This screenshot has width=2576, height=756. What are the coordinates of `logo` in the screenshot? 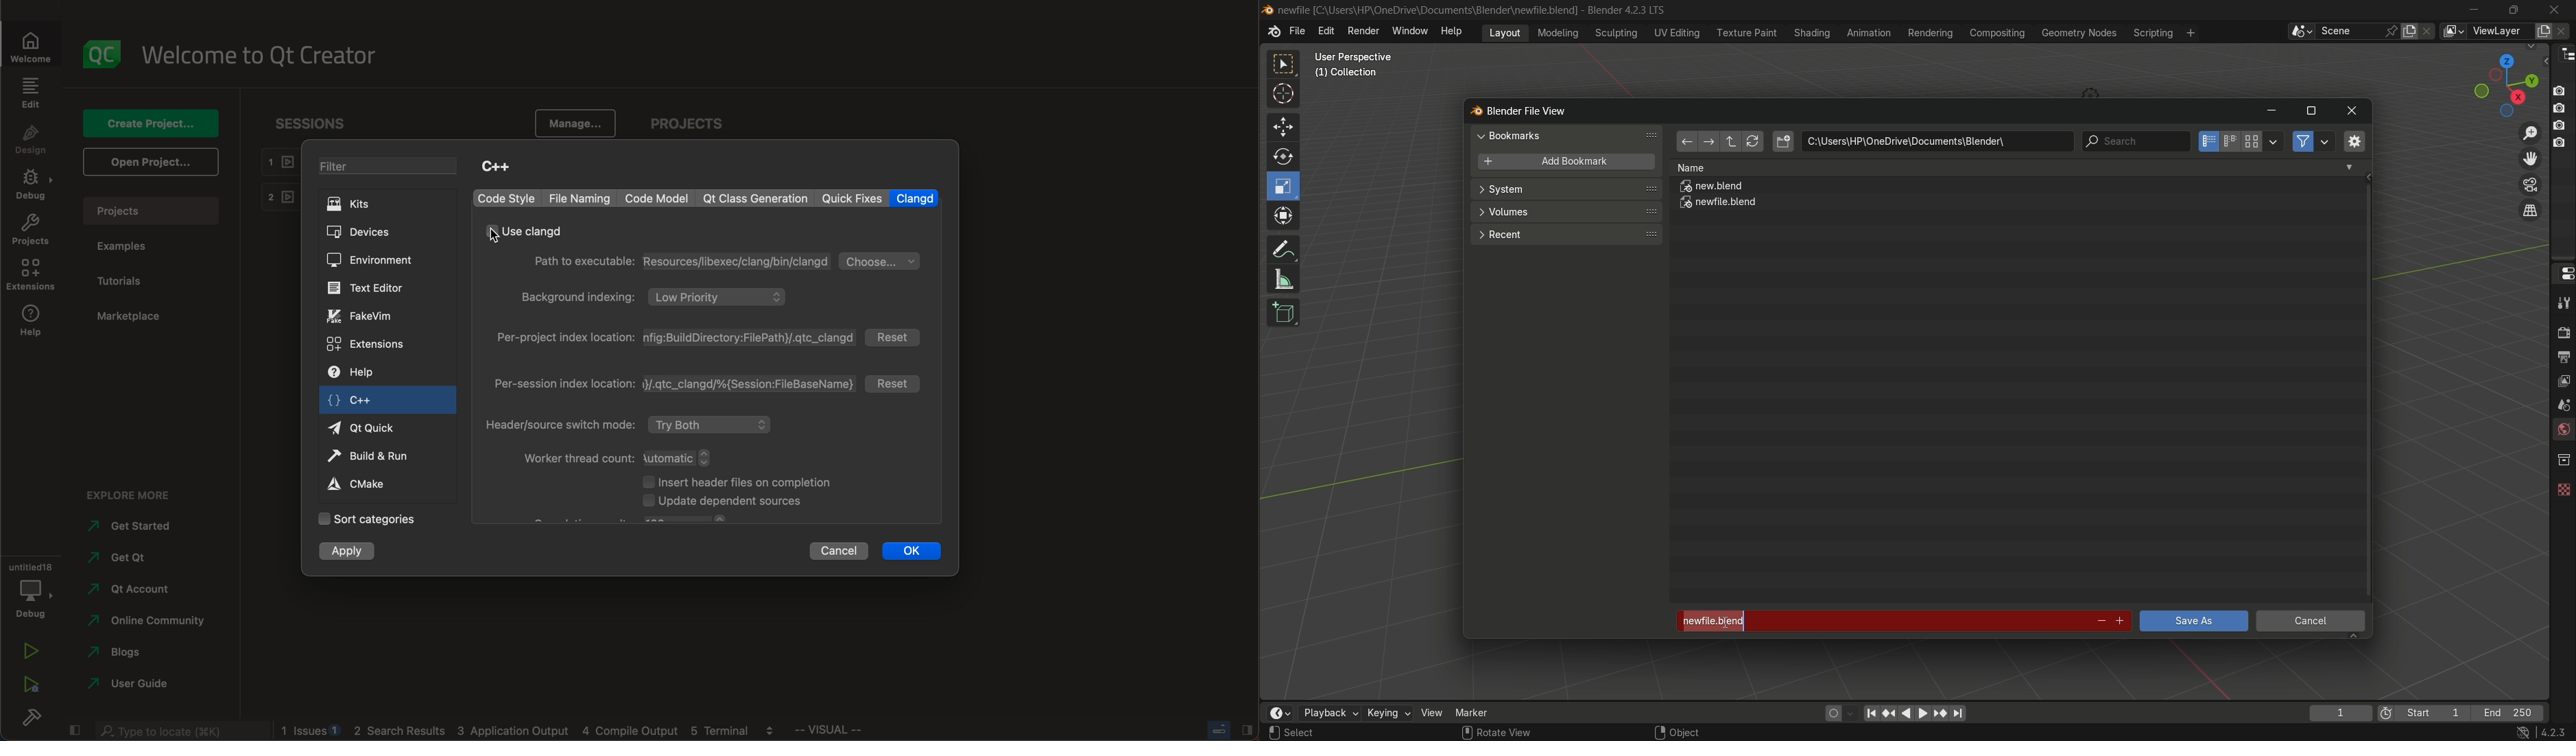 It's located at (99, 51).